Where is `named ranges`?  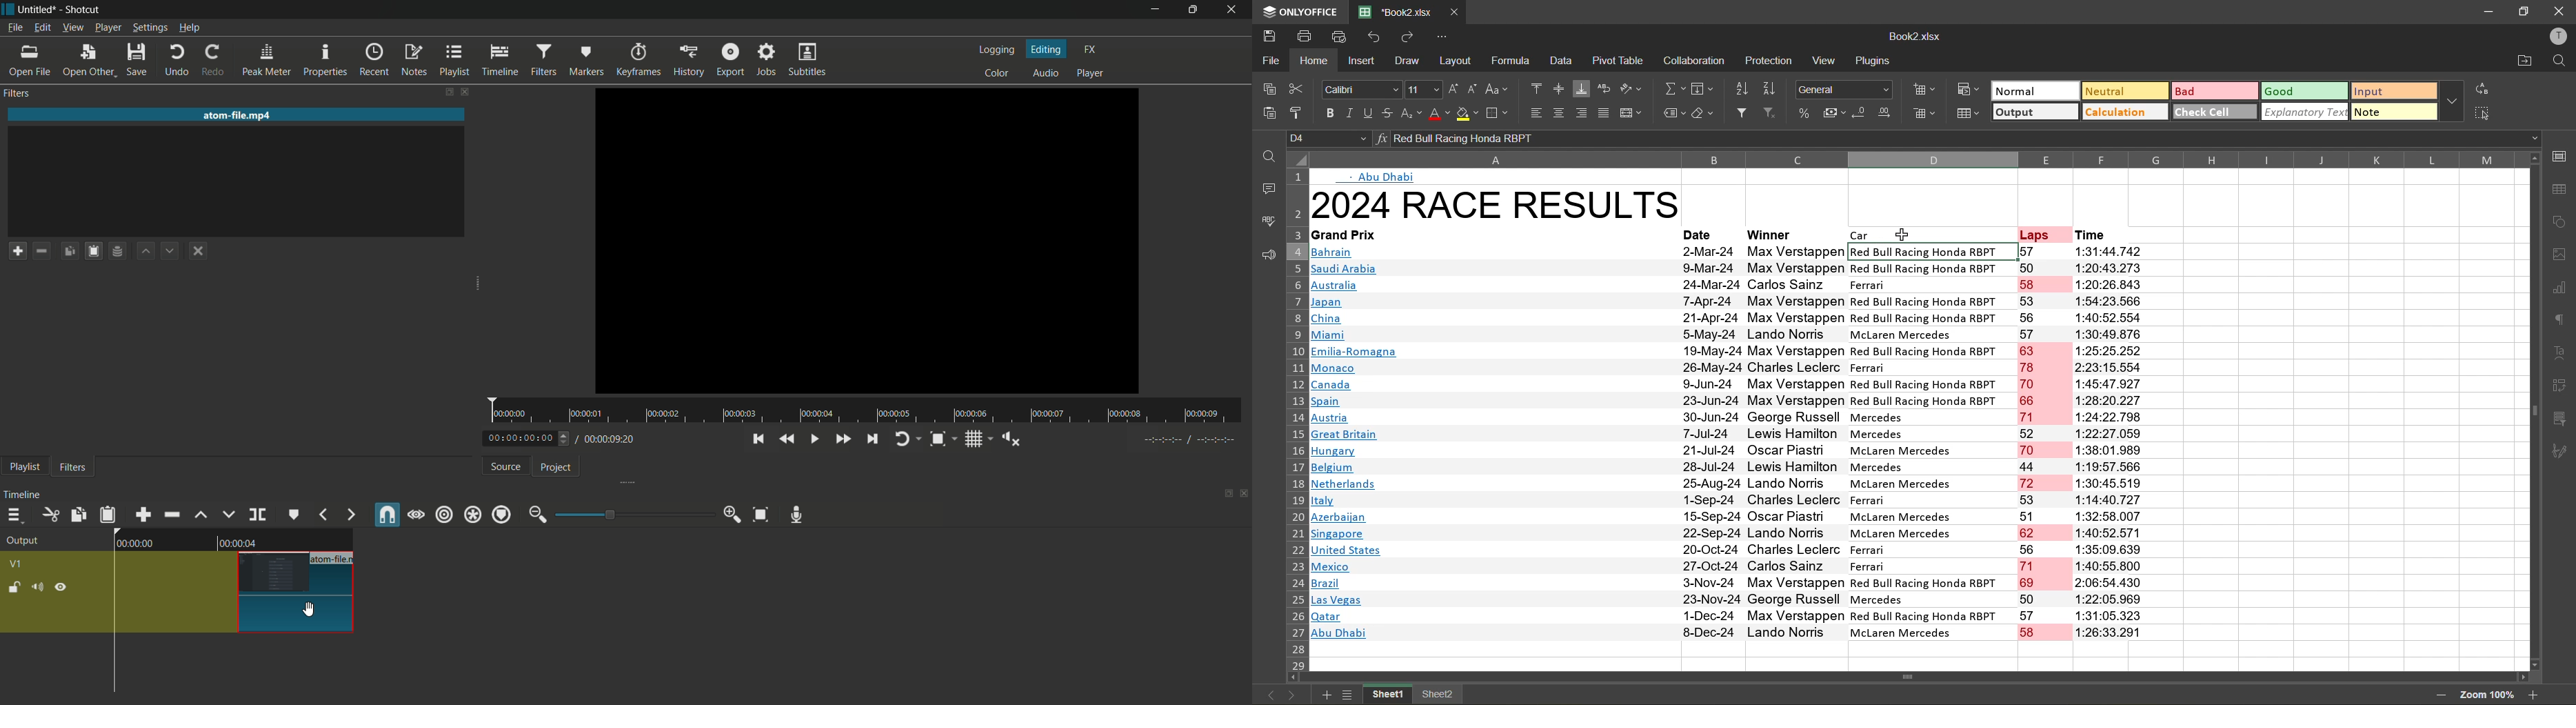 named ranges is located at coordinates (1673, 113).